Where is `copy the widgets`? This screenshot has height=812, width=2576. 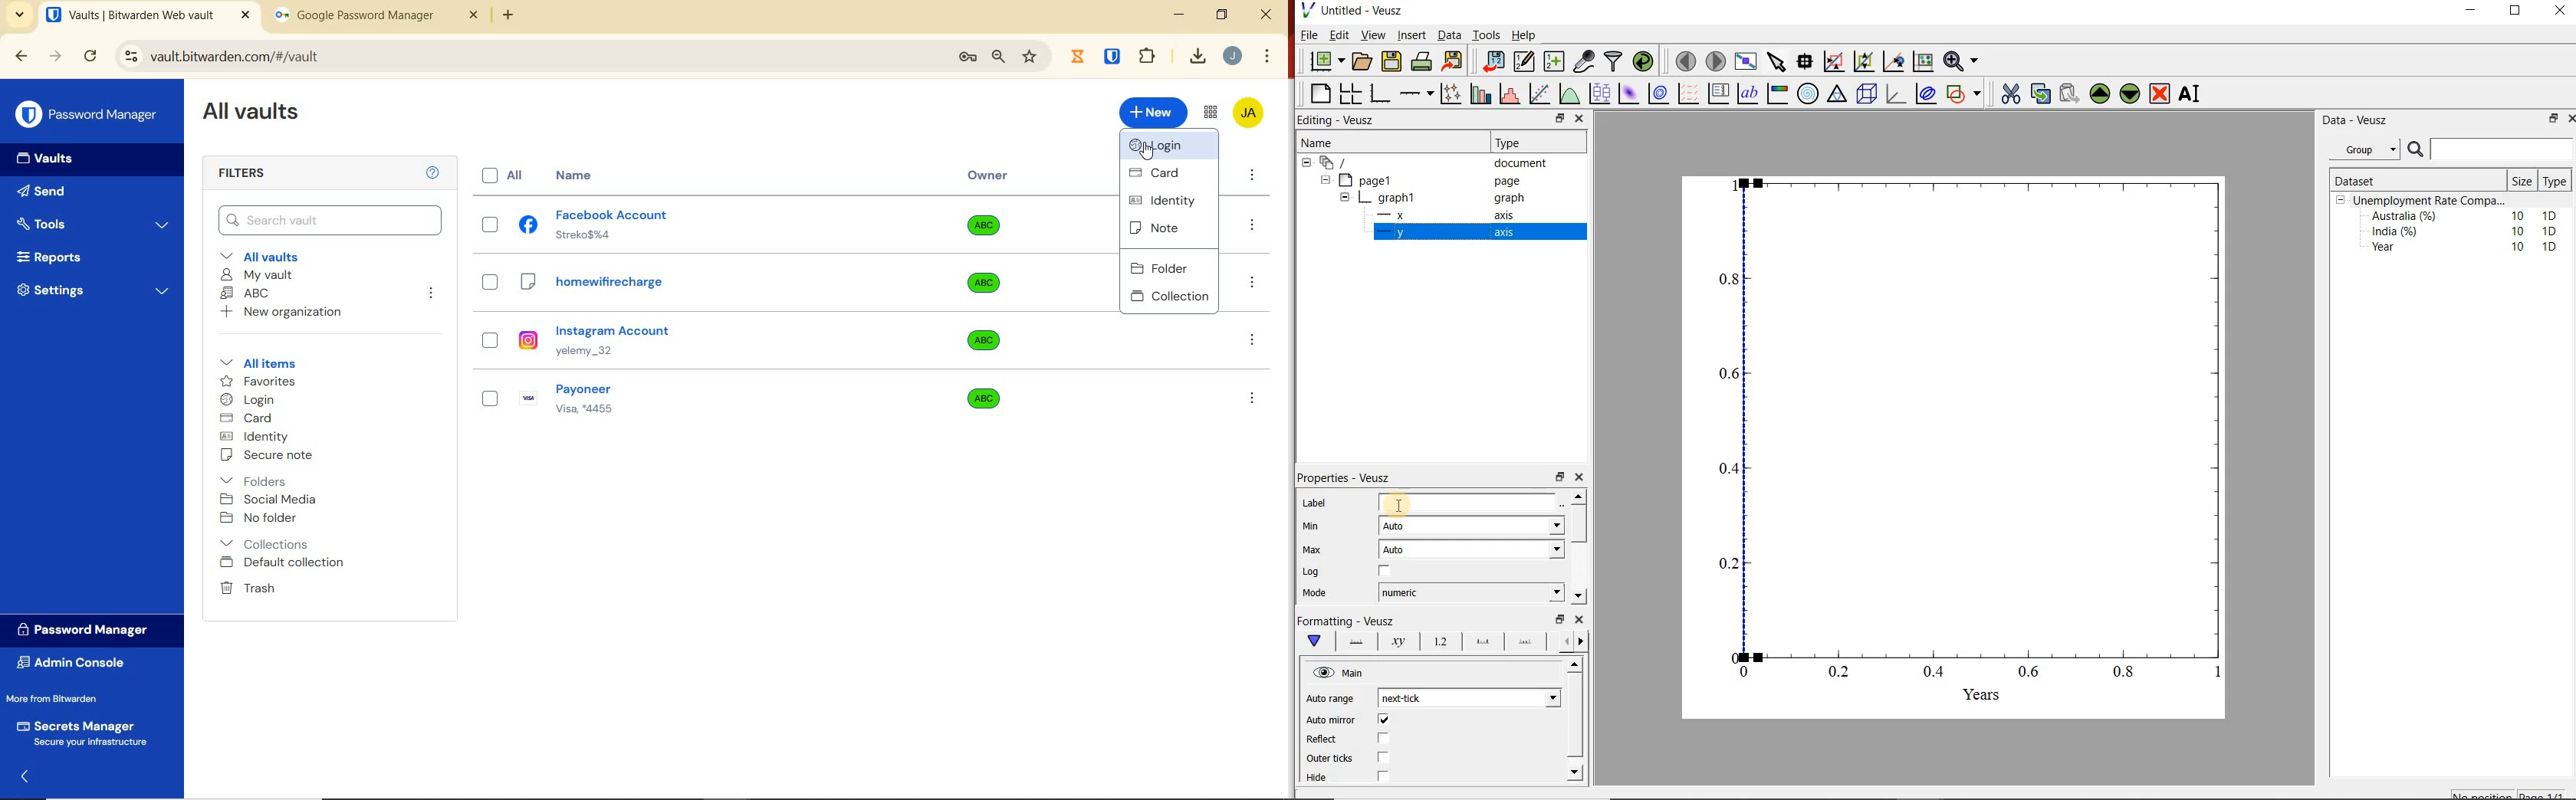 copy the widgets is located at coordinates (2039, 93).